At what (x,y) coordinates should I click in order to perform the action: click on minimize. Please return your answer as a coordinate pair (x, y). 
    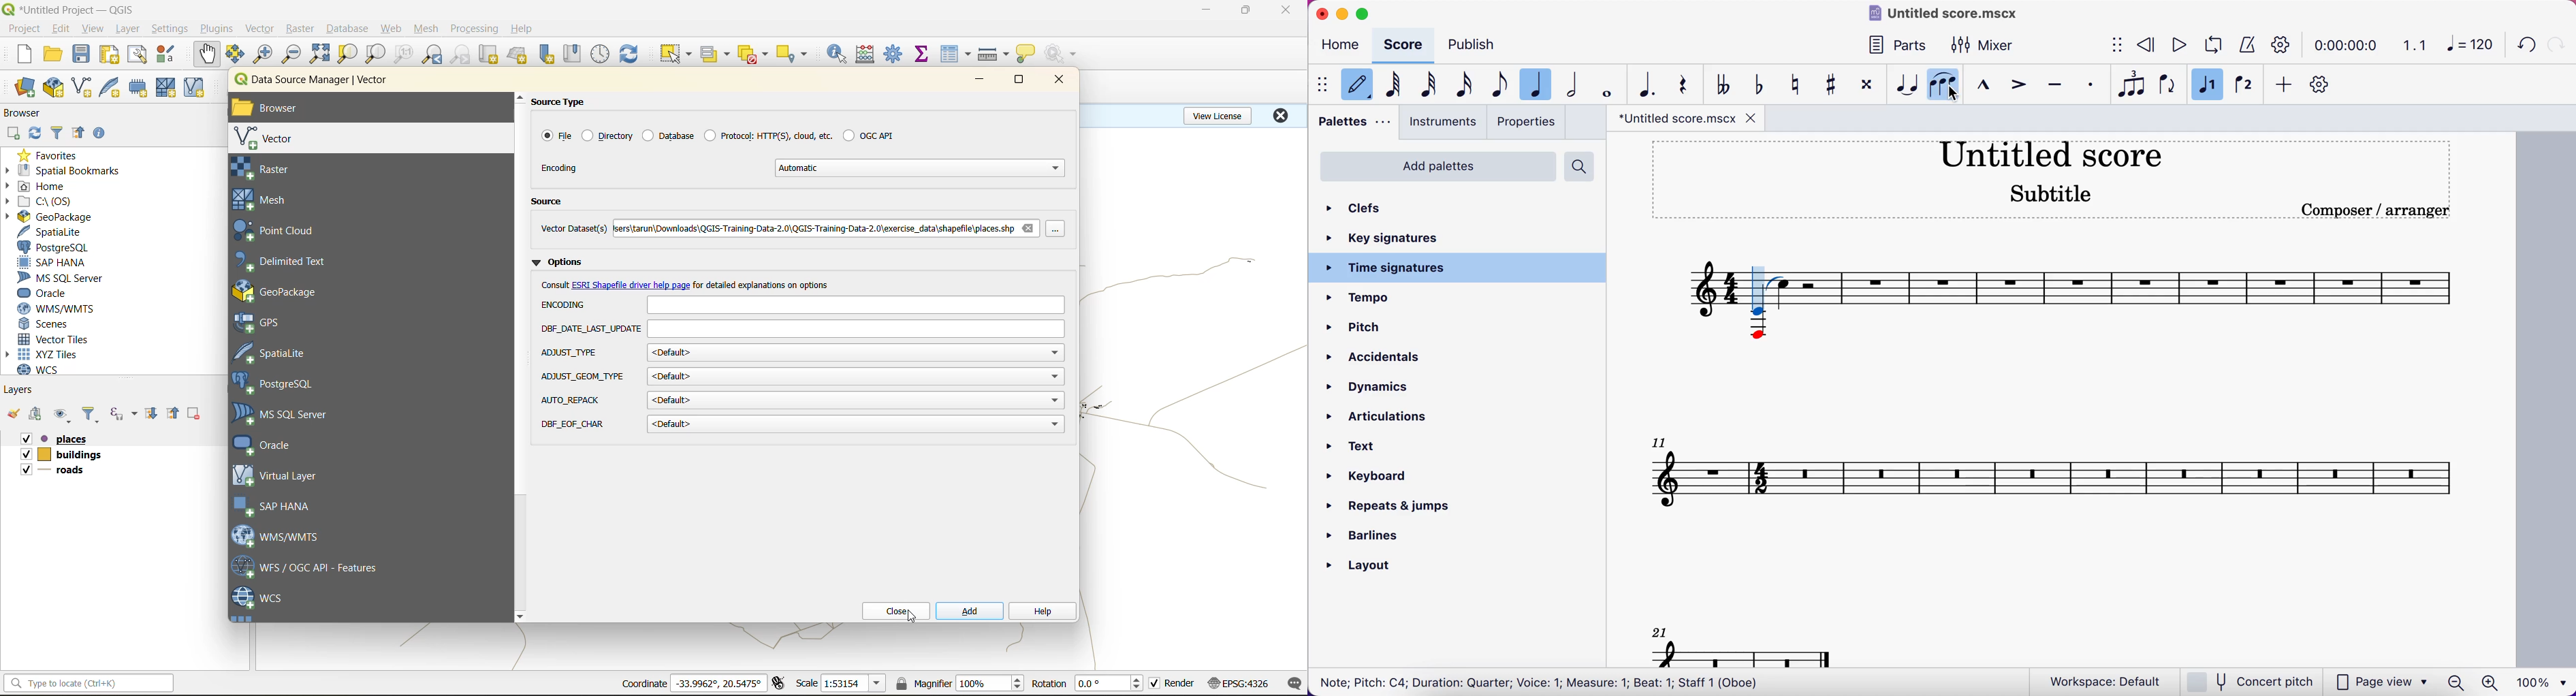
    Looking at the image, I should click on (1206, 10).